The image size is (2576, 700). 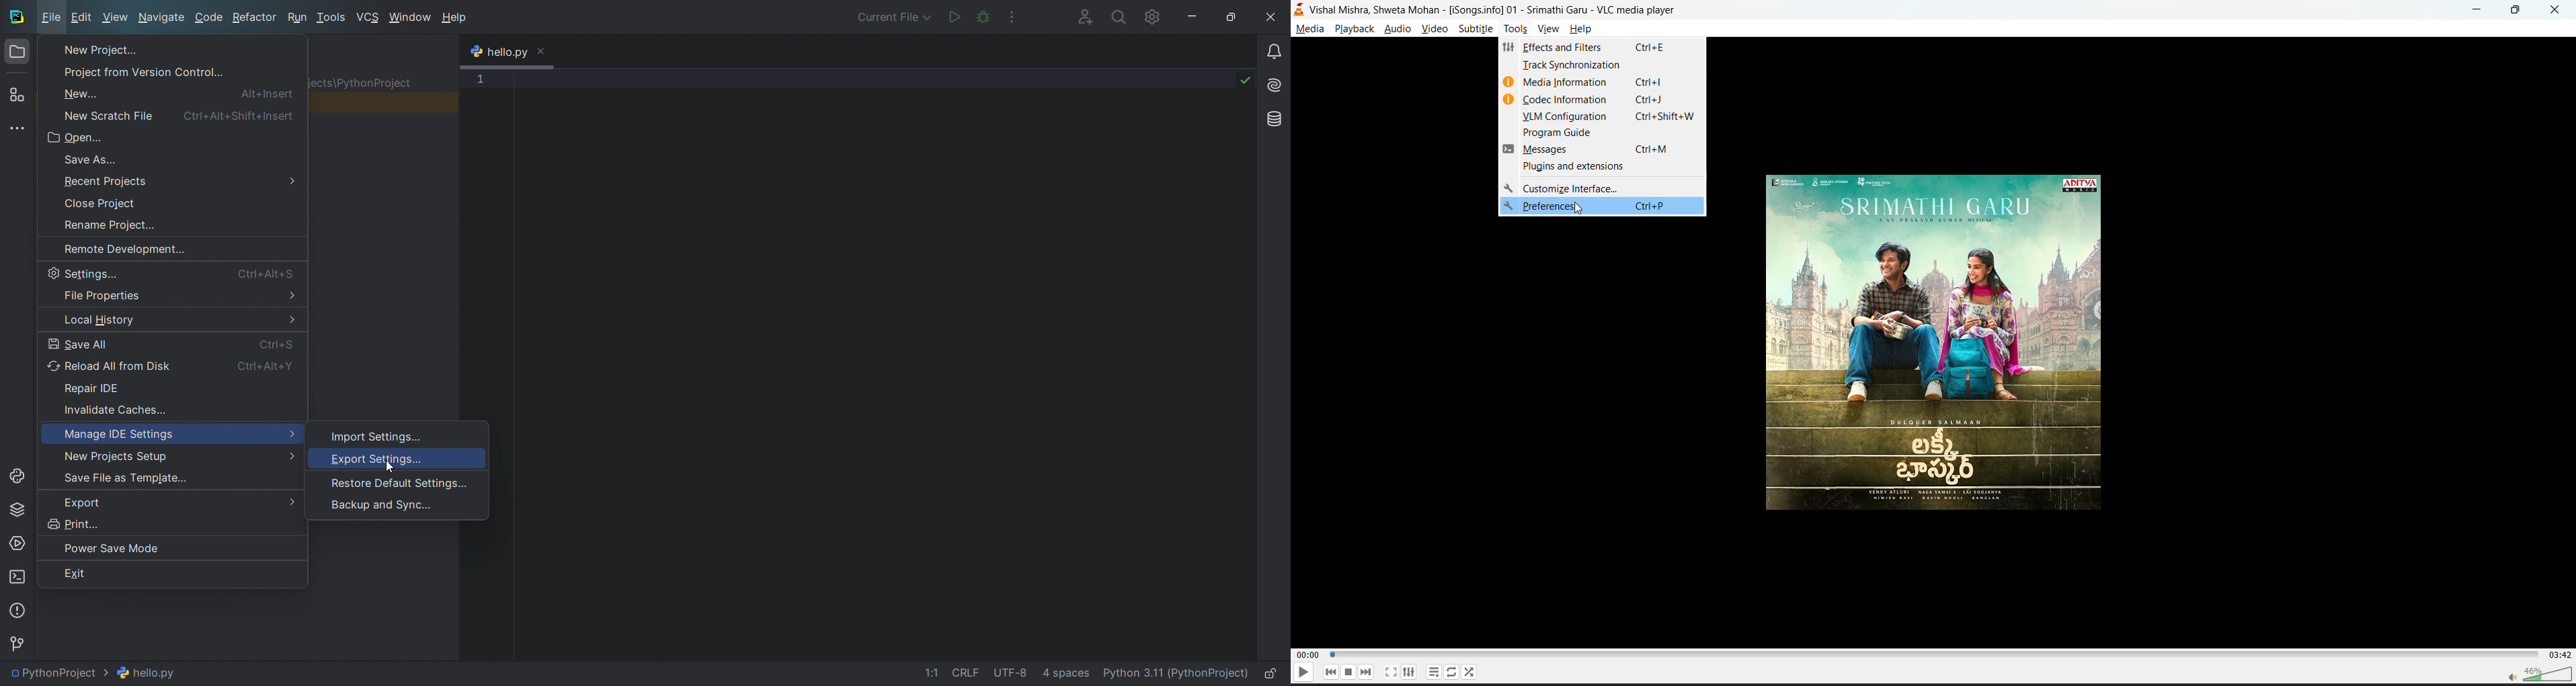 I want to click on codec information, so click(x=1603, y=99).